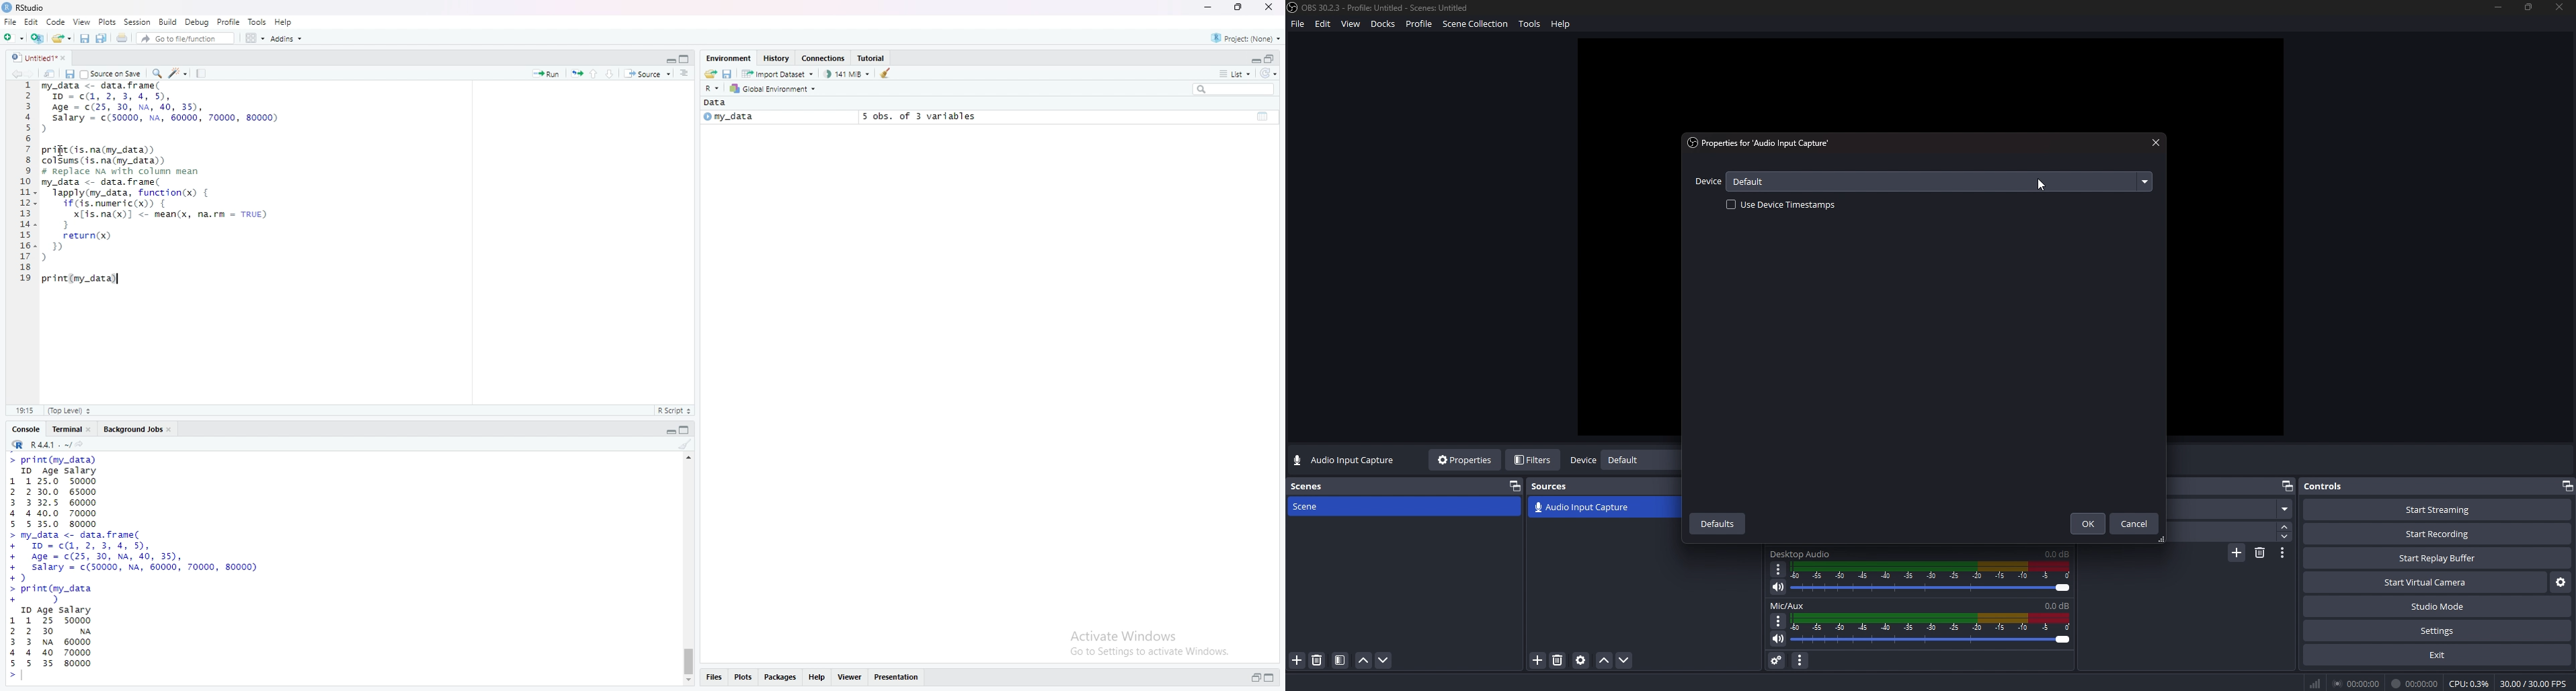  What do you see at coordinates (2086, 524) in the screenshot?
I see `ok` at bounding box center [2086, 524].